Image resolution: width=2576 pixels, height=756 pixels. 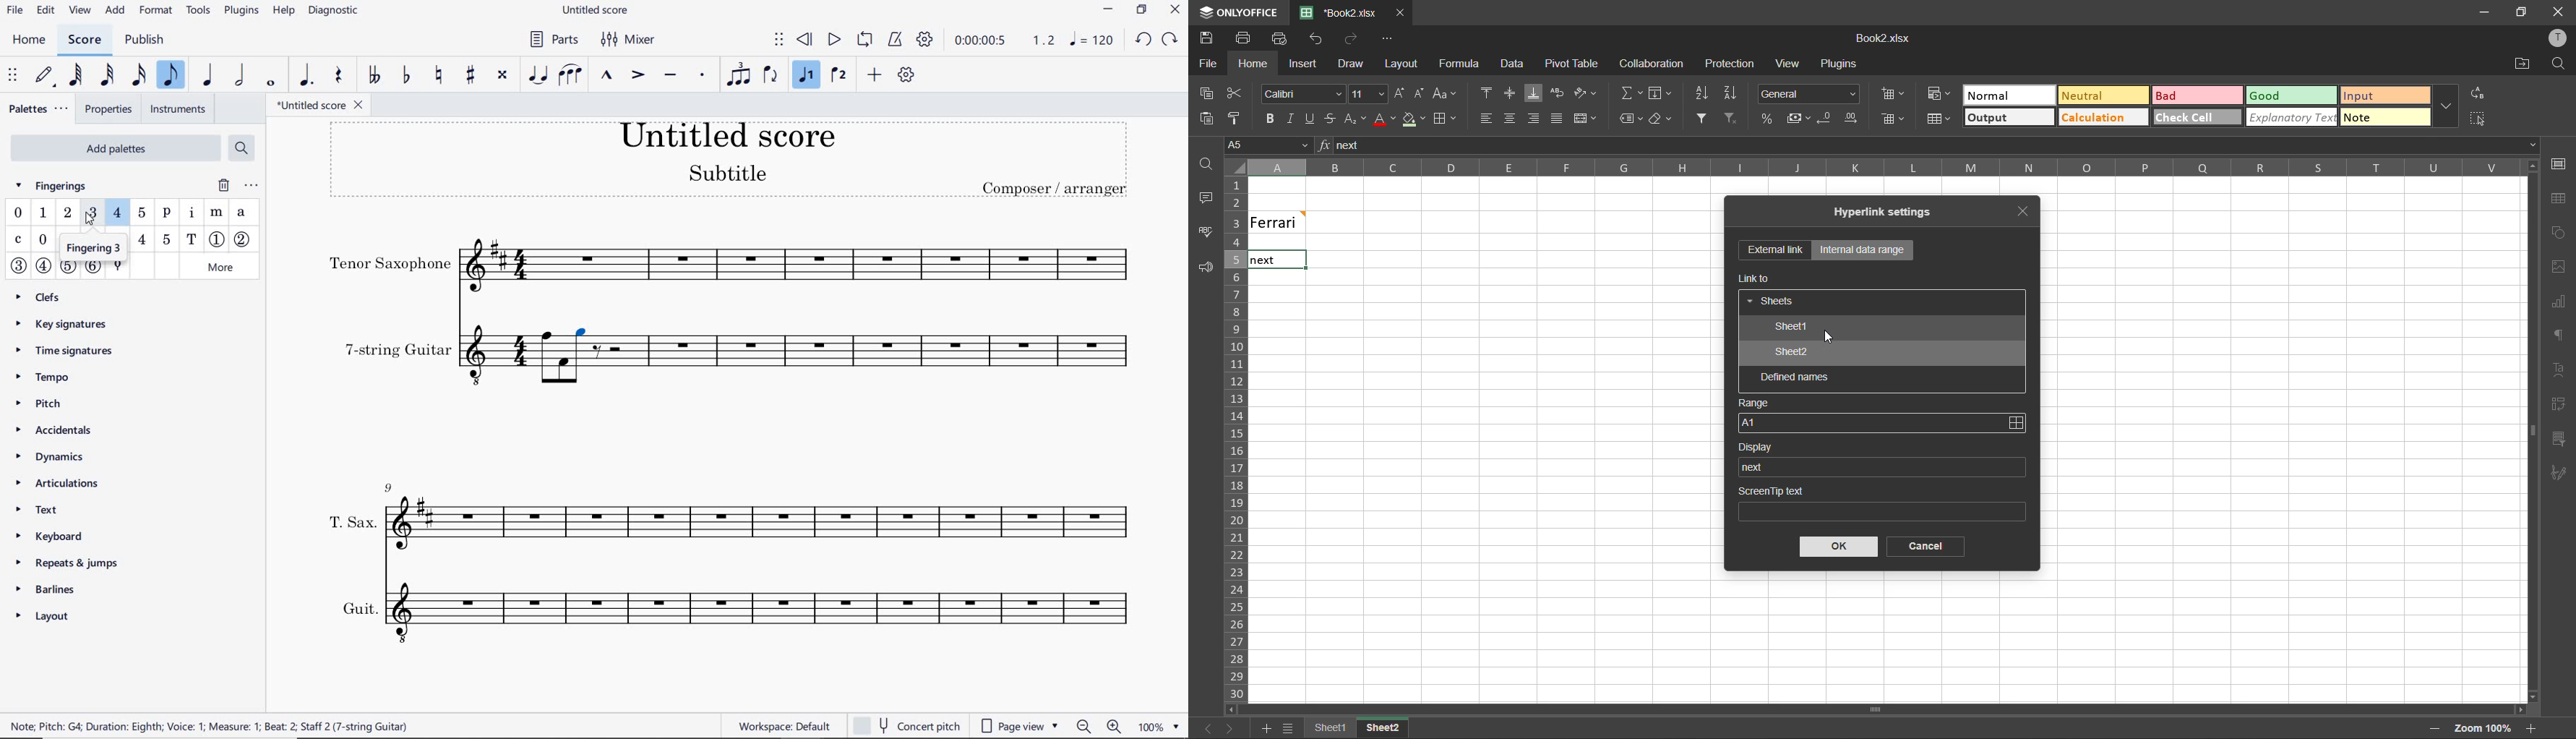 What do you see at coordinates (241, 13) in the screenshot?
I see `PLUGINS` at bounding box center [241, 13].